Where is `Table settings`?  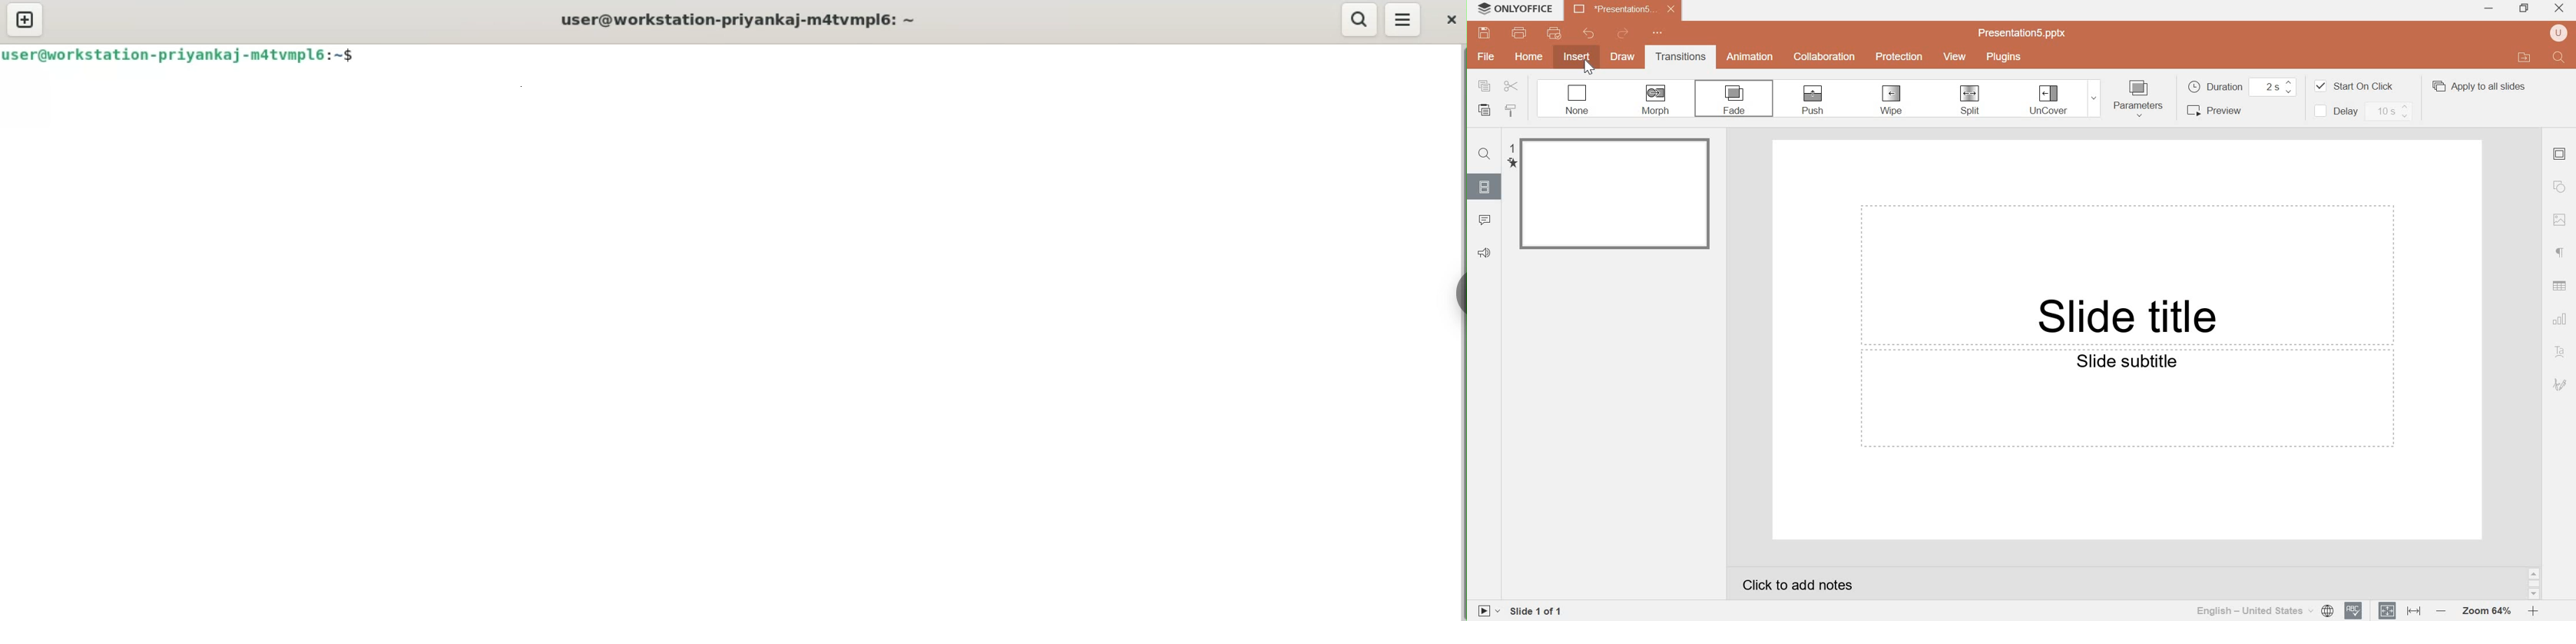 Table settings is located at coordinates (2560, 285).